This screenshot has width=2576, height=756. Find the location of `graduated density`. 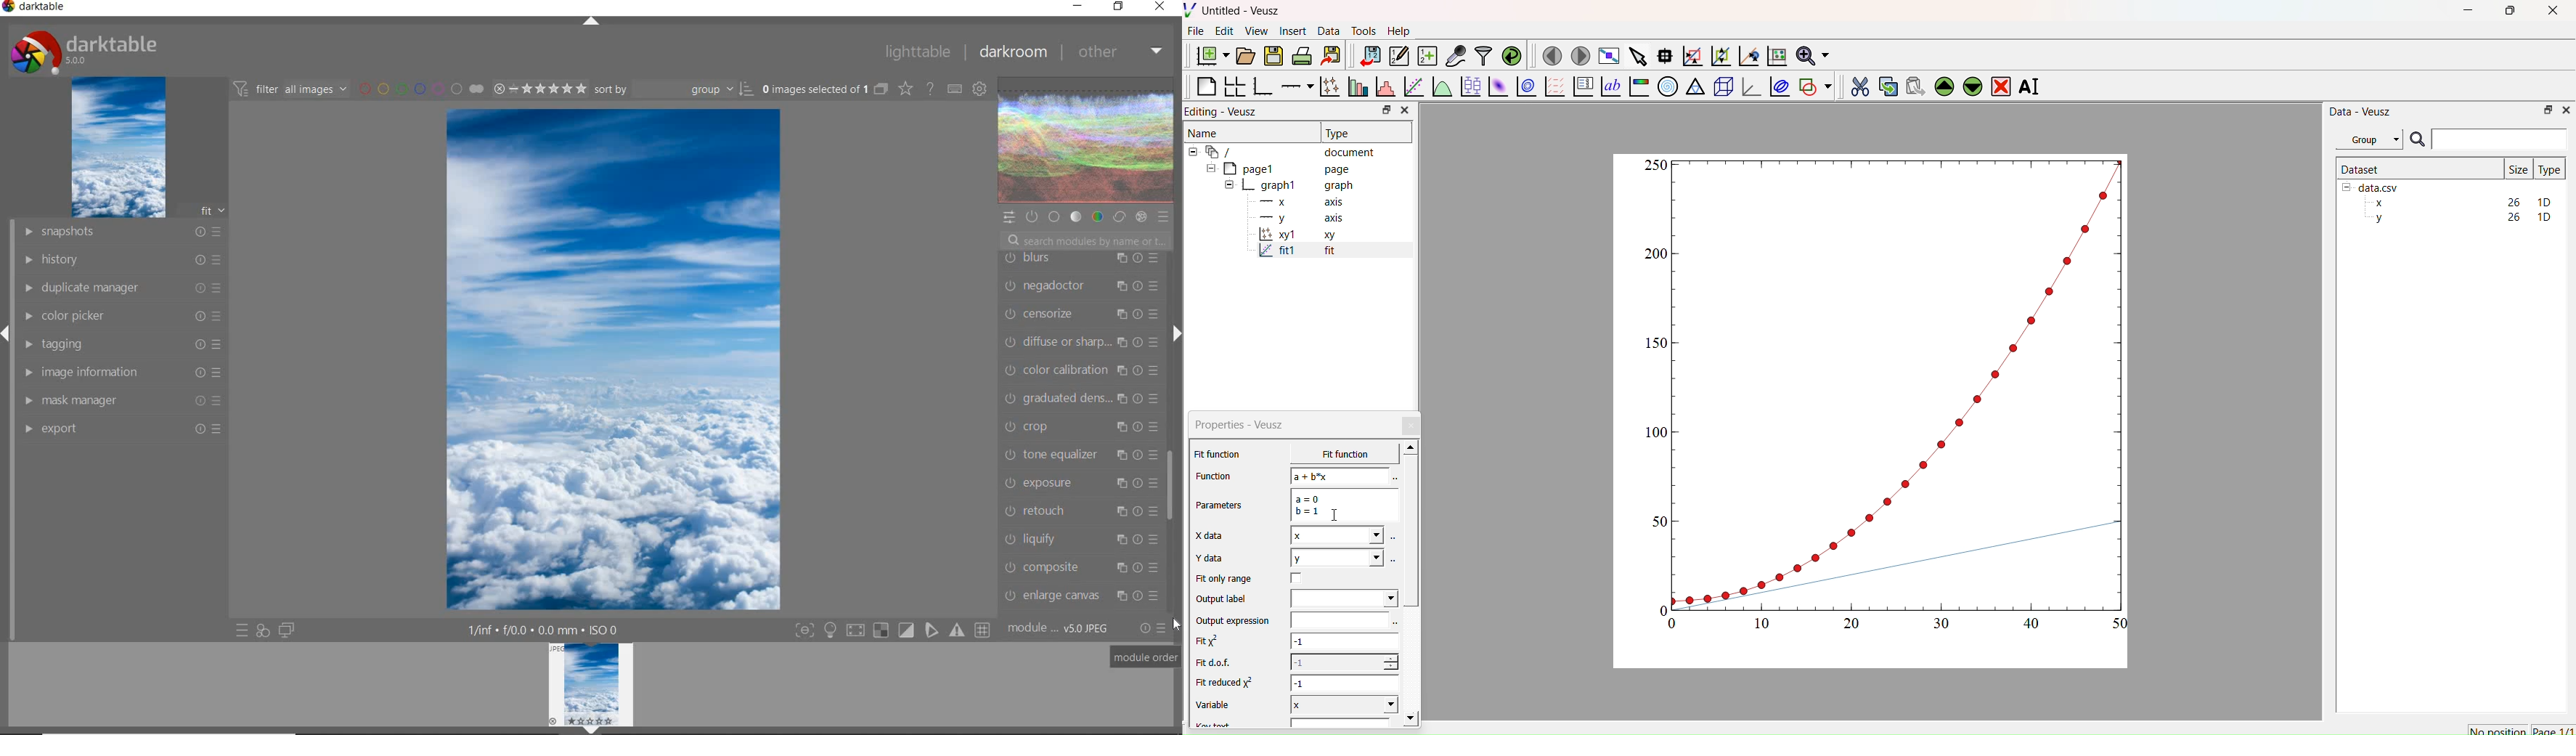

graduated density is located at coordinates (1082, 397).